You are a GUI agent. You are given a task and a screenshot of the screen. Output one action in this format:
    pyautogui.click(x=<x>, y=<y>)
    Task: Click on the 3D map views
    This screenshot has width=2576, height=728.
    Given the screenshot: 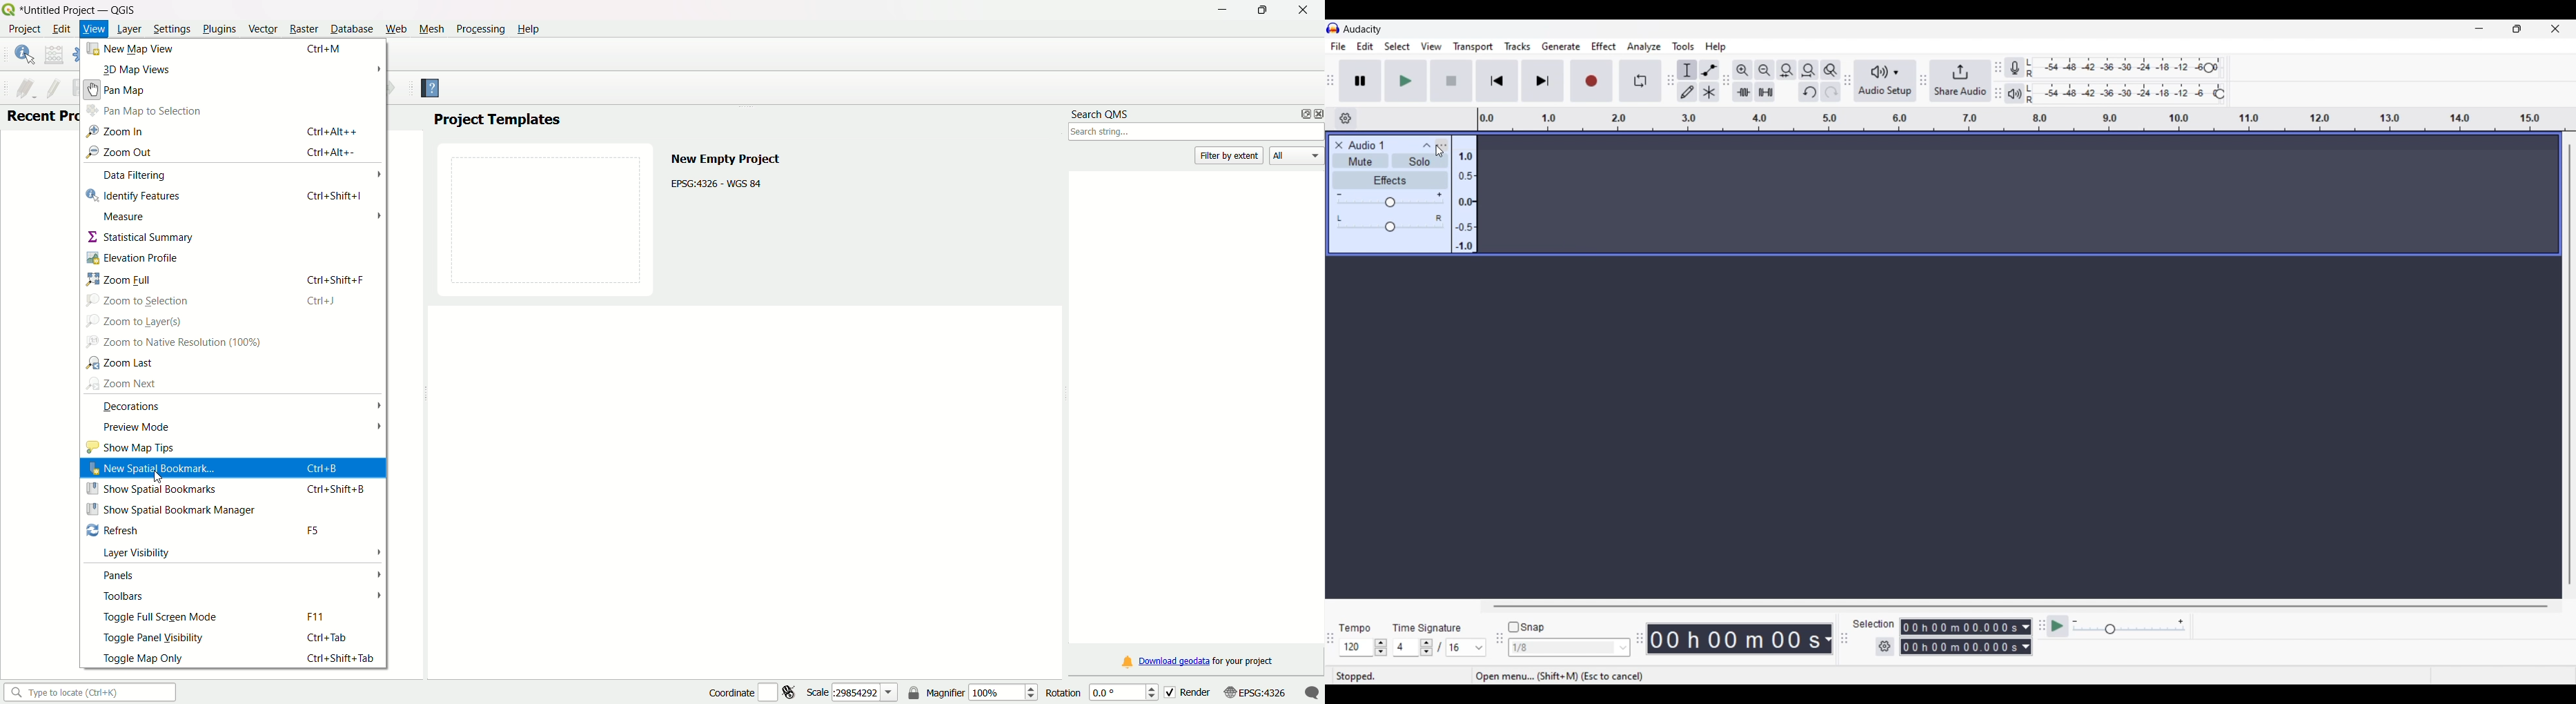 What is the action you would take?
    pyautogui.click(x=136, y=69)
    